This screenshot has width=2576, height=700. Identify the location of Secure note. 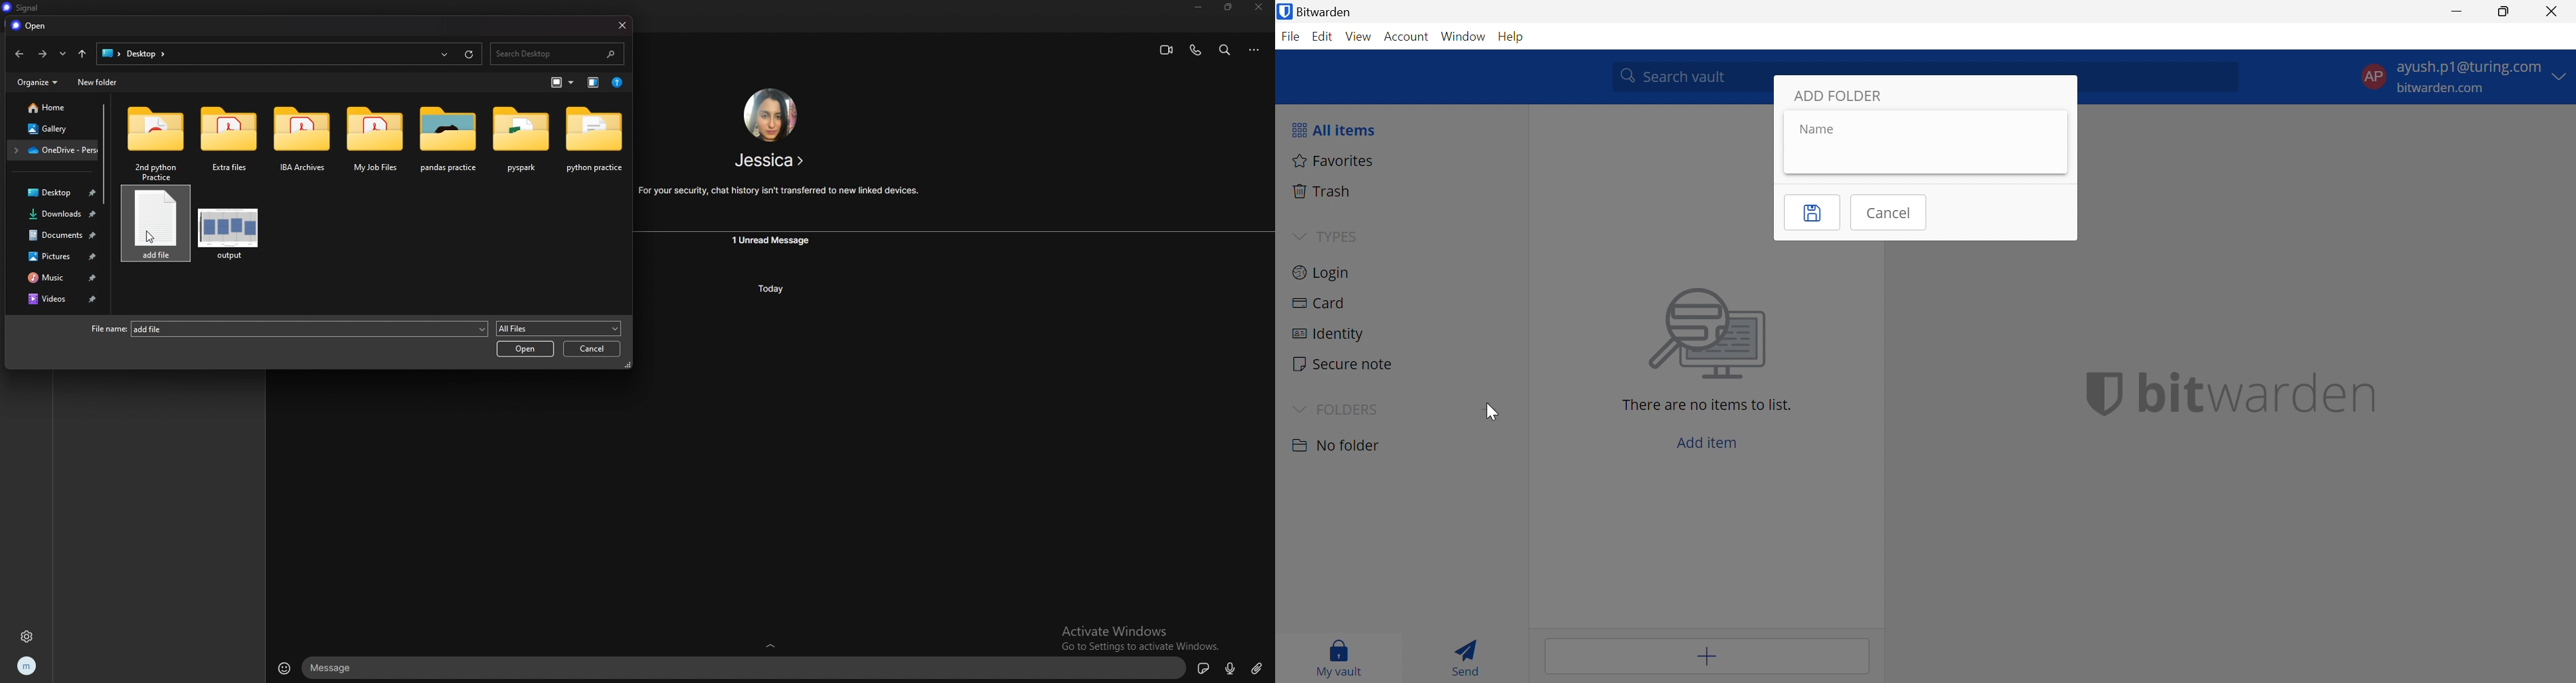
(1343, 363).